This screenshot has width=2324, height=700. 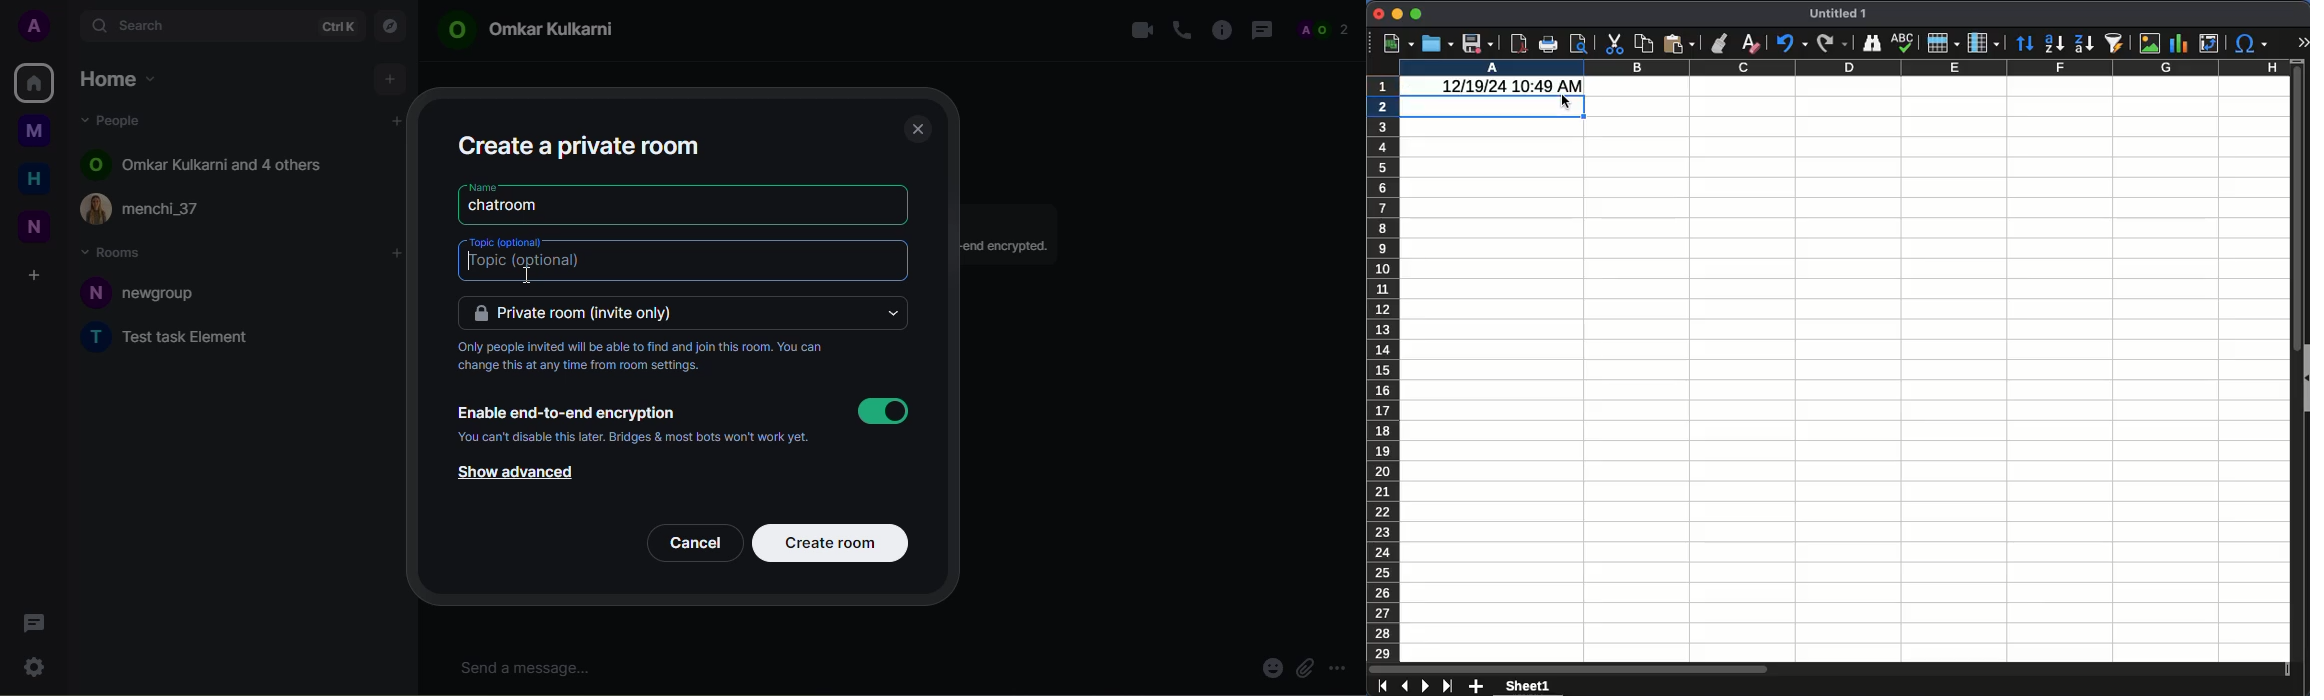 What do you see at coordinates (34, 130) in the screenshot?
I see `myspace` at bounding box center [34, 130].